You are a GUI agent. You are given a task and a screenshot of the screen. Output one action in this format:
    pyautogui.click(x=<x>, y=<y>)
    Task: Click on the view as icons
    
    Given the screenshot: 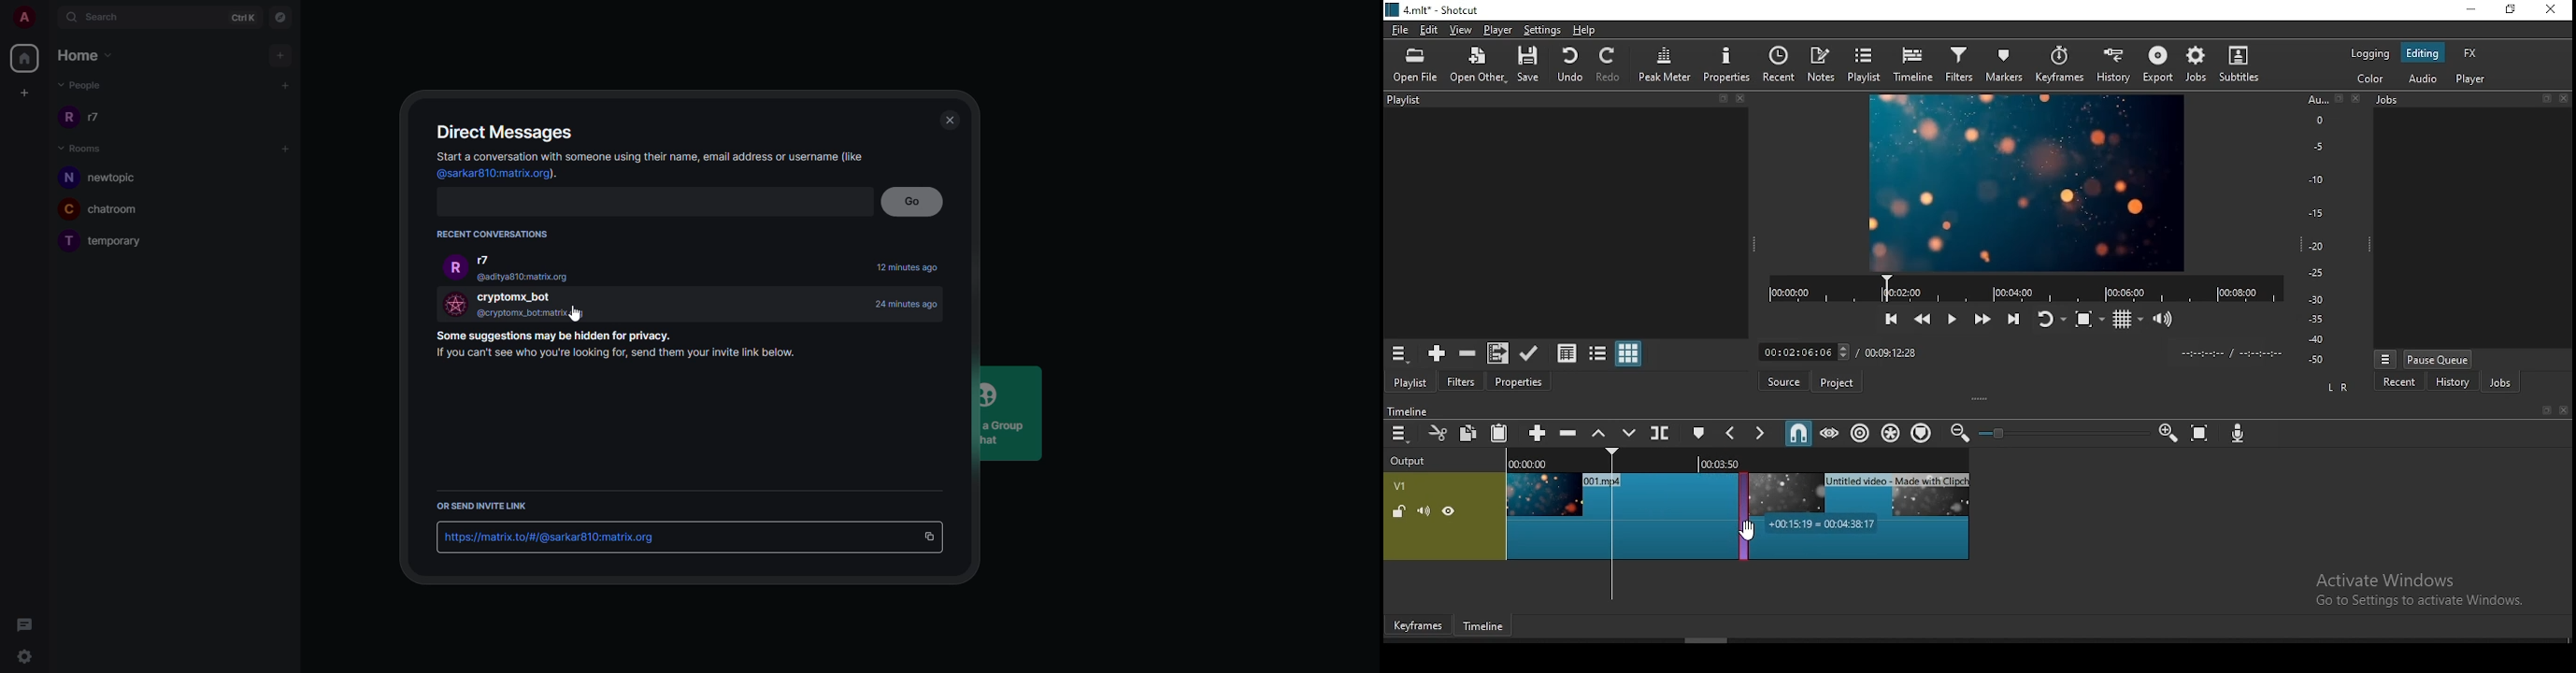 What is the action you would take?
    pyautogui.click(x=1629, y=354)
    